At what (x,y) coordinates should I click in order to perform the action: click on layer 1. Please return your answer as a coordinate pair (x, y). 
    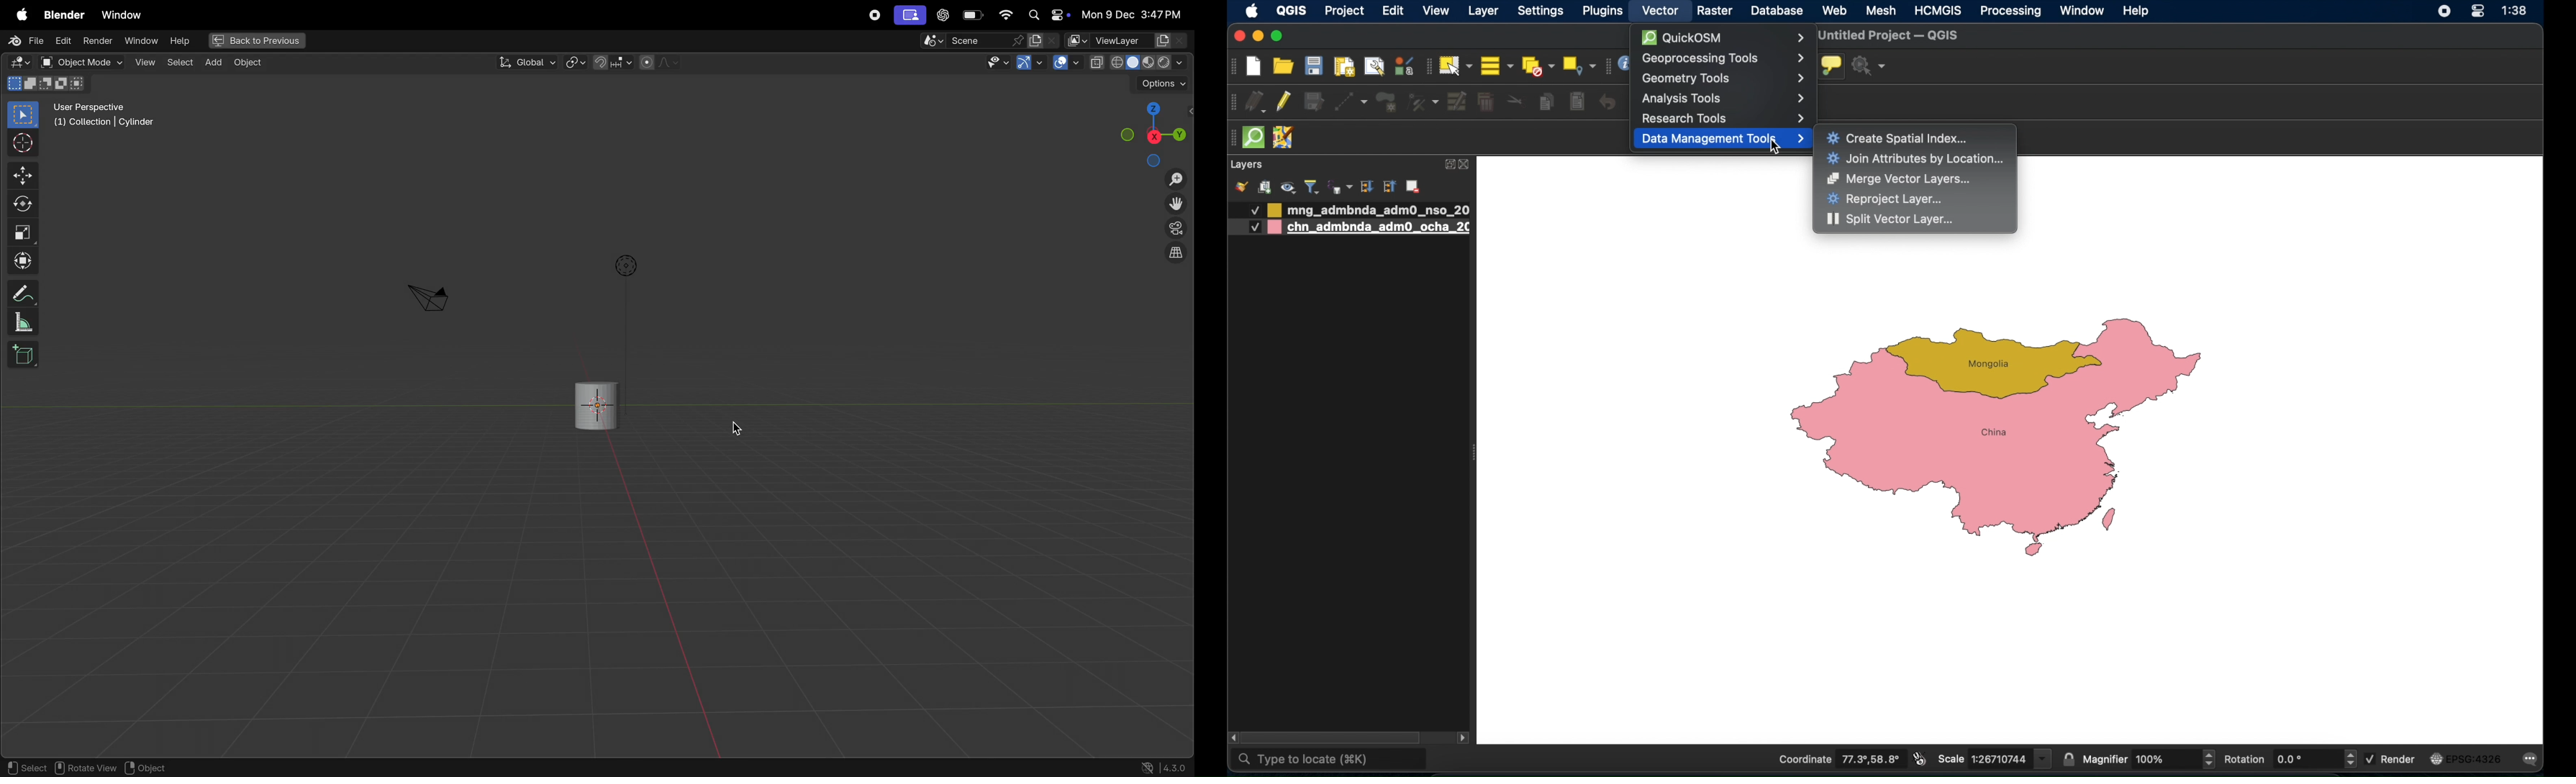
    Looking at the image, I should click on (1371, 209).